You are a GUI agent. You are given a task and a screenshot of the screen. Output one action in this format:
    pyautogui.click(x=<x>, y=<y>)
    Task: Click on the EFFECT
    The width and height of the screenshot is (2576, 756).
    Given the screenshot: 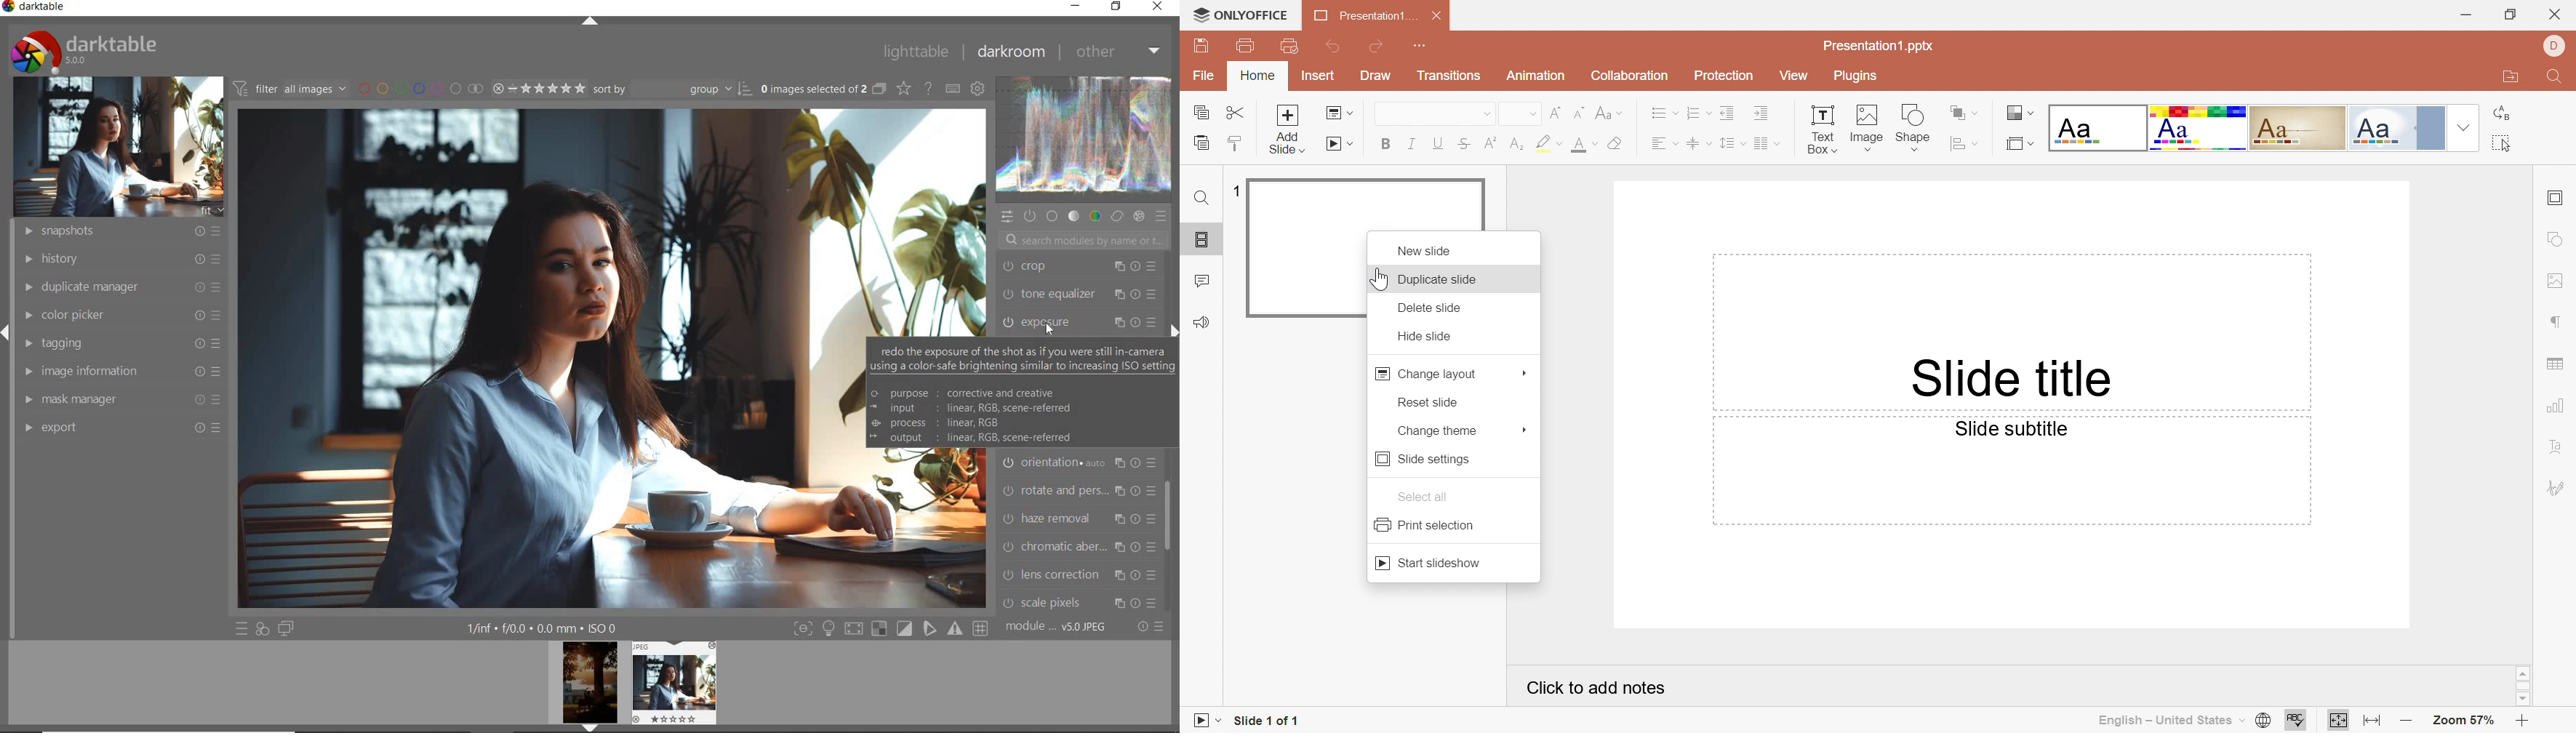 What is the action you would take?
    pyautogui.click(x=1138, y=216)
    